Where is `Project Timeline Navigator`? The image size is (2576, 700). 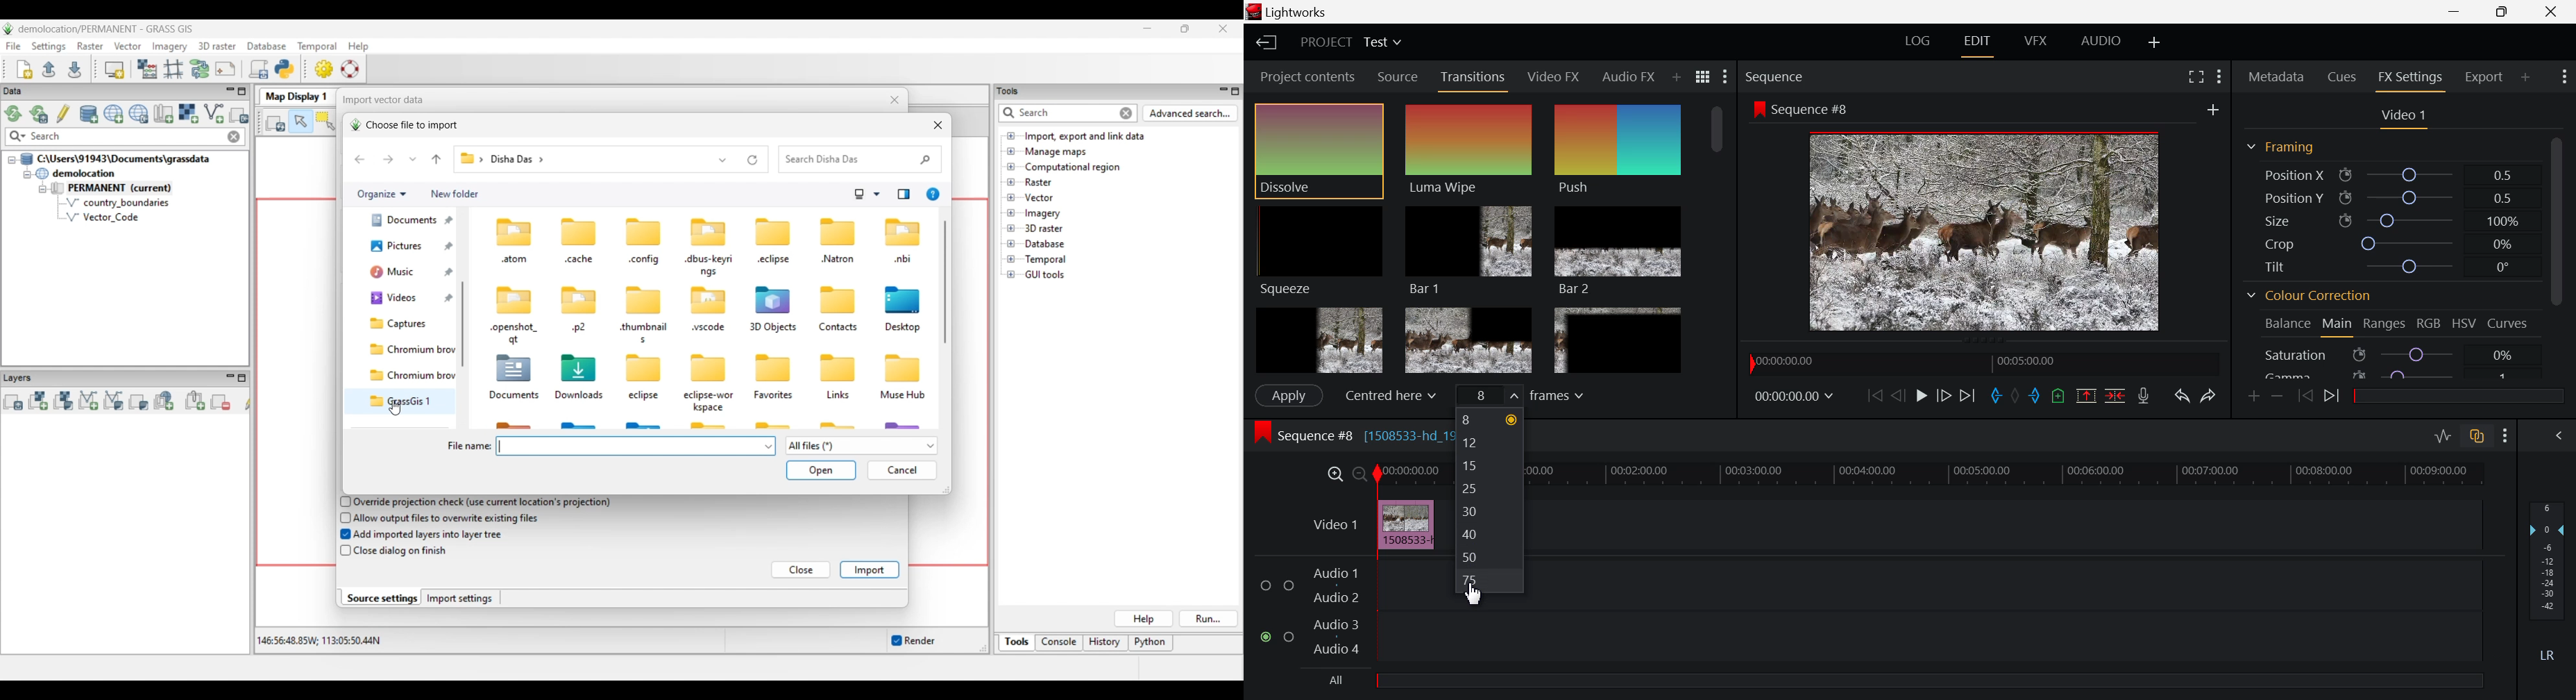
Project Timeline Navigator is located at coordinates (1981, 365).